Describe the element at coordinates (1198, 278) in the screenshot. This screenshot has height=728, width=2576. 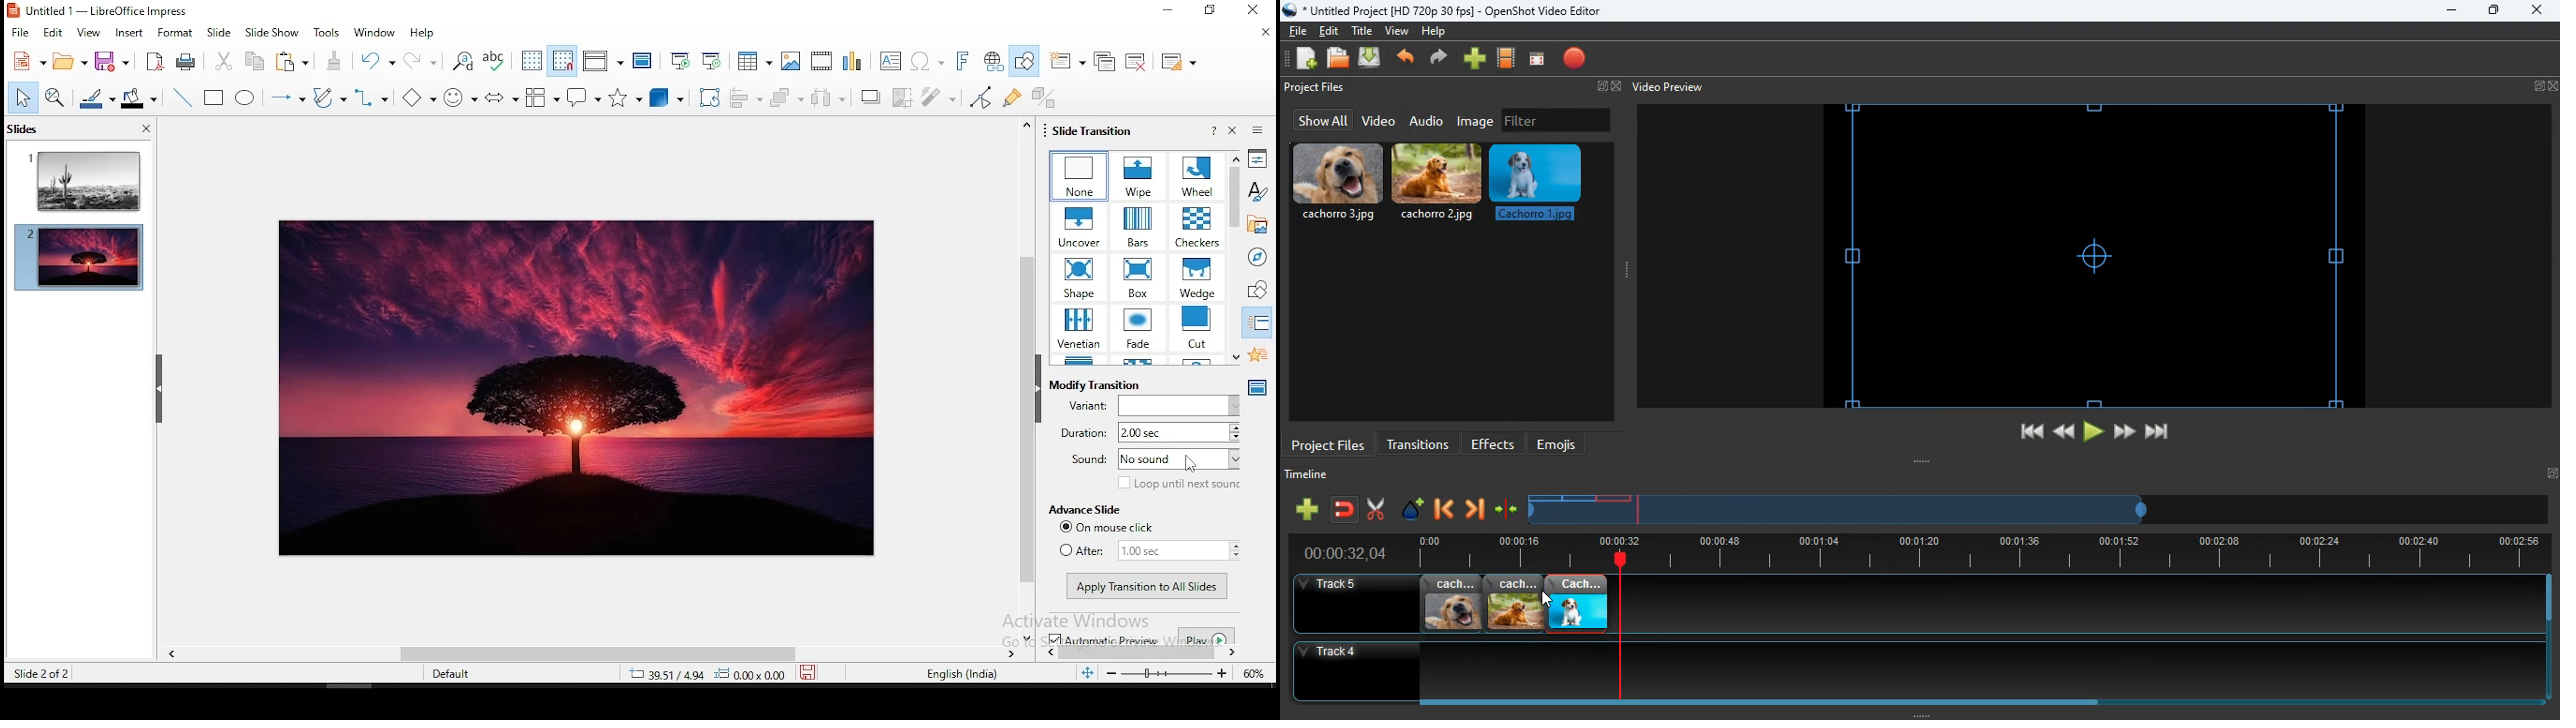
I see `transition effects` at that location.